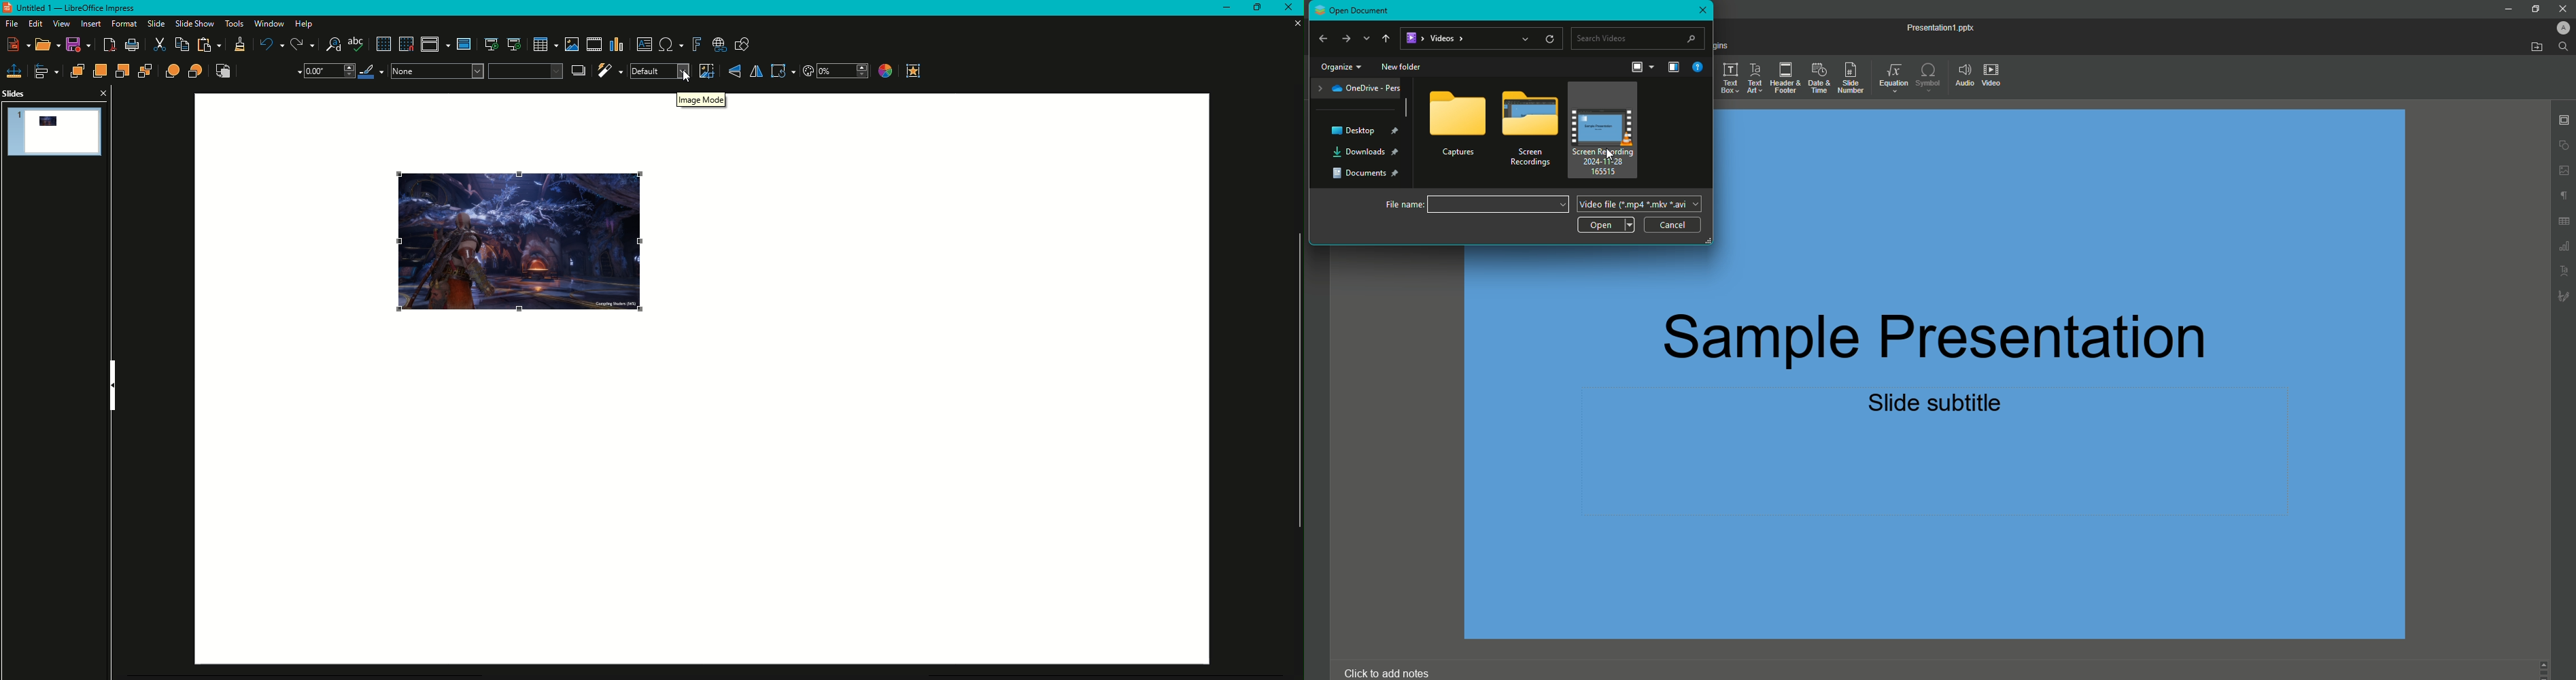 Image resolution: width=2576 pixels, height=700 pixels. What do you see at coordinates (696, 45) in the screenshot?
I see `Fontwork` at bounding box center [696, 45].